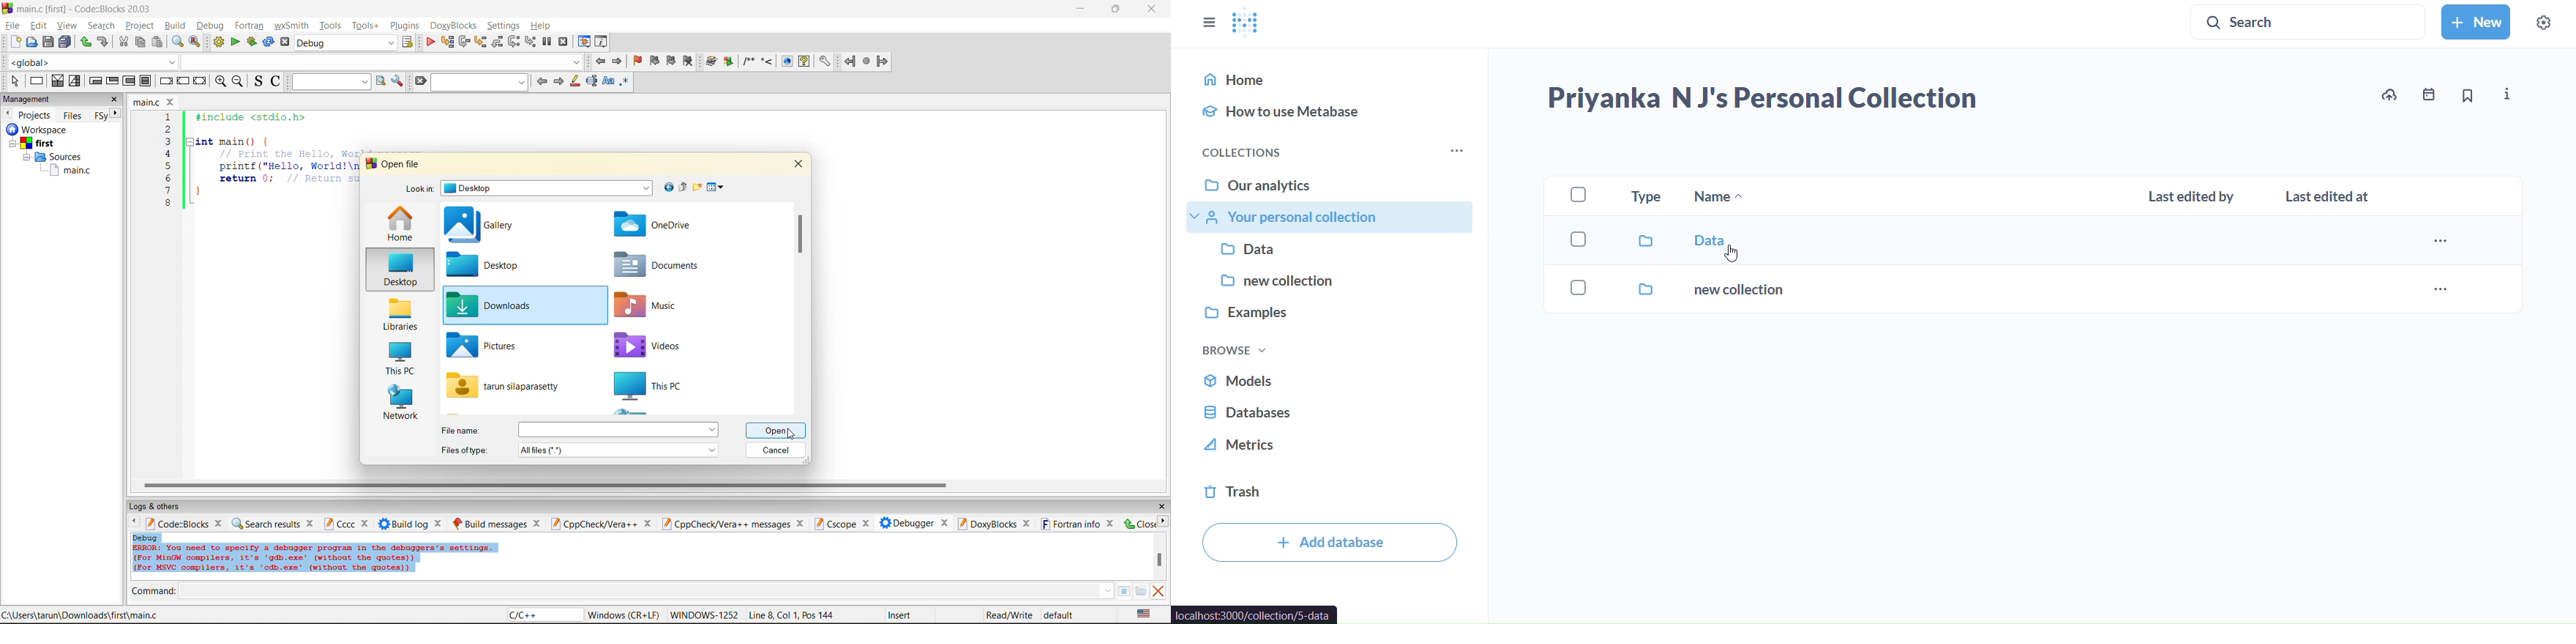  Describe the element at coordinates (123, 42) in the screenshot. I see `cut` at that location.